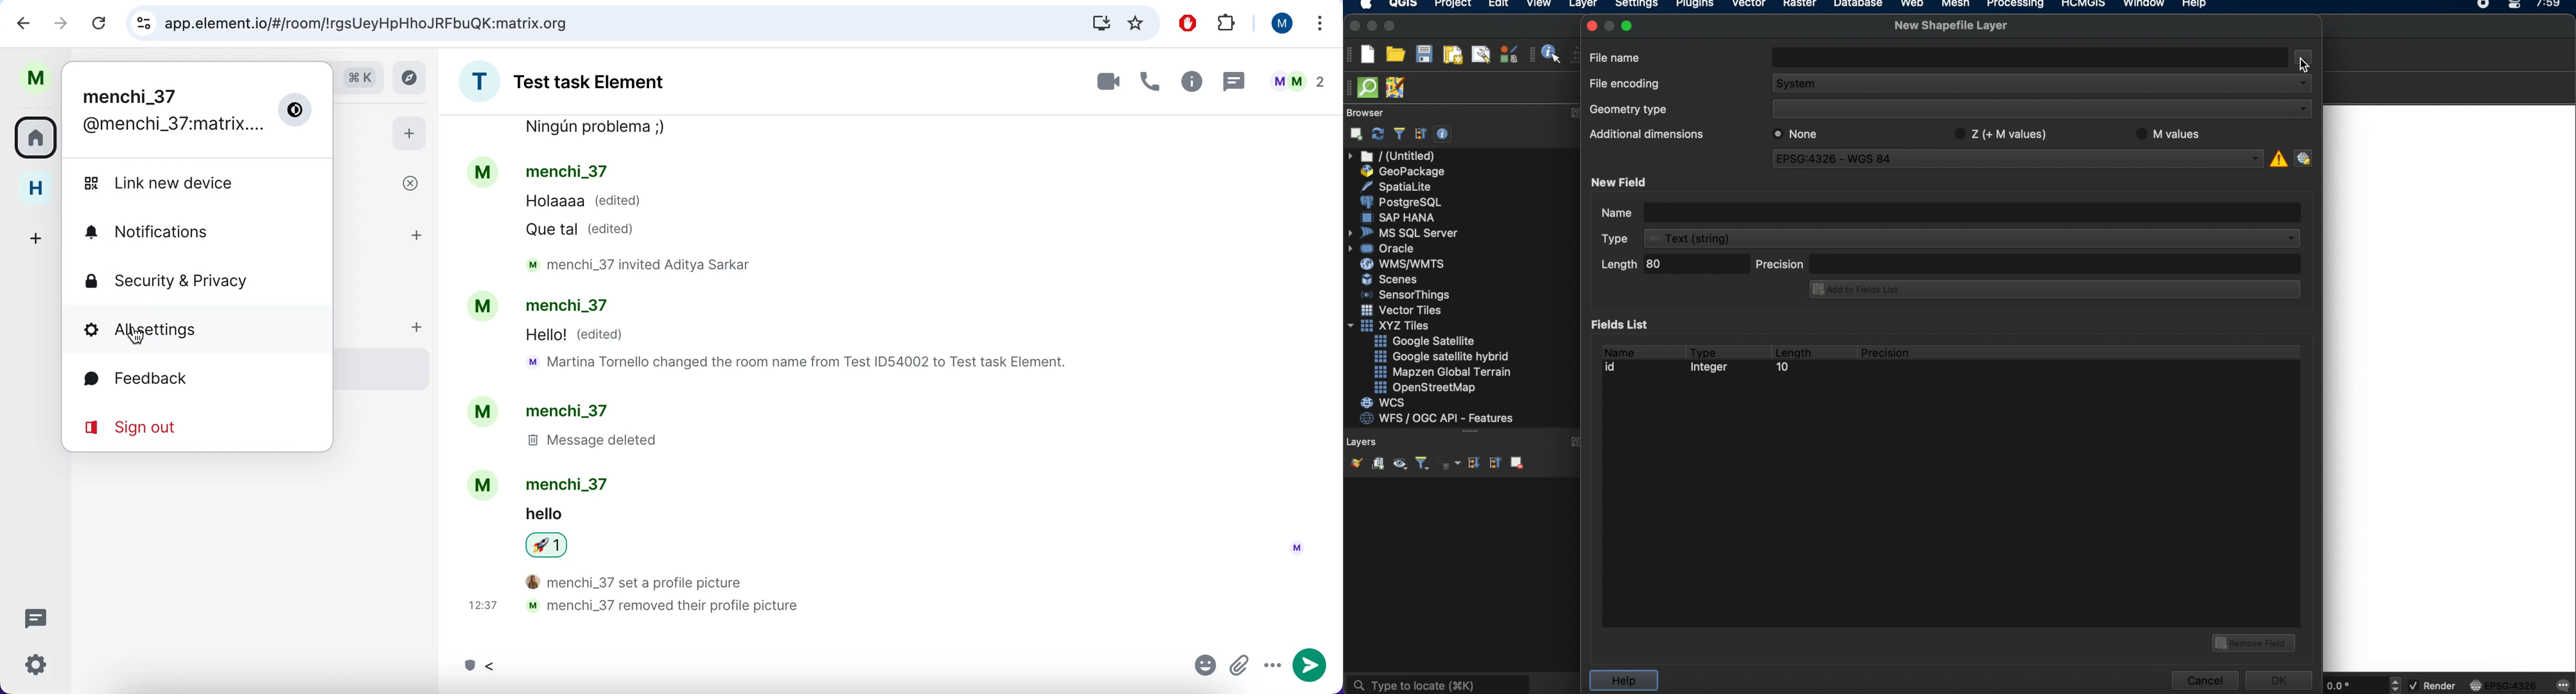  I want to click on Z (+M values, so click(1999, 134).